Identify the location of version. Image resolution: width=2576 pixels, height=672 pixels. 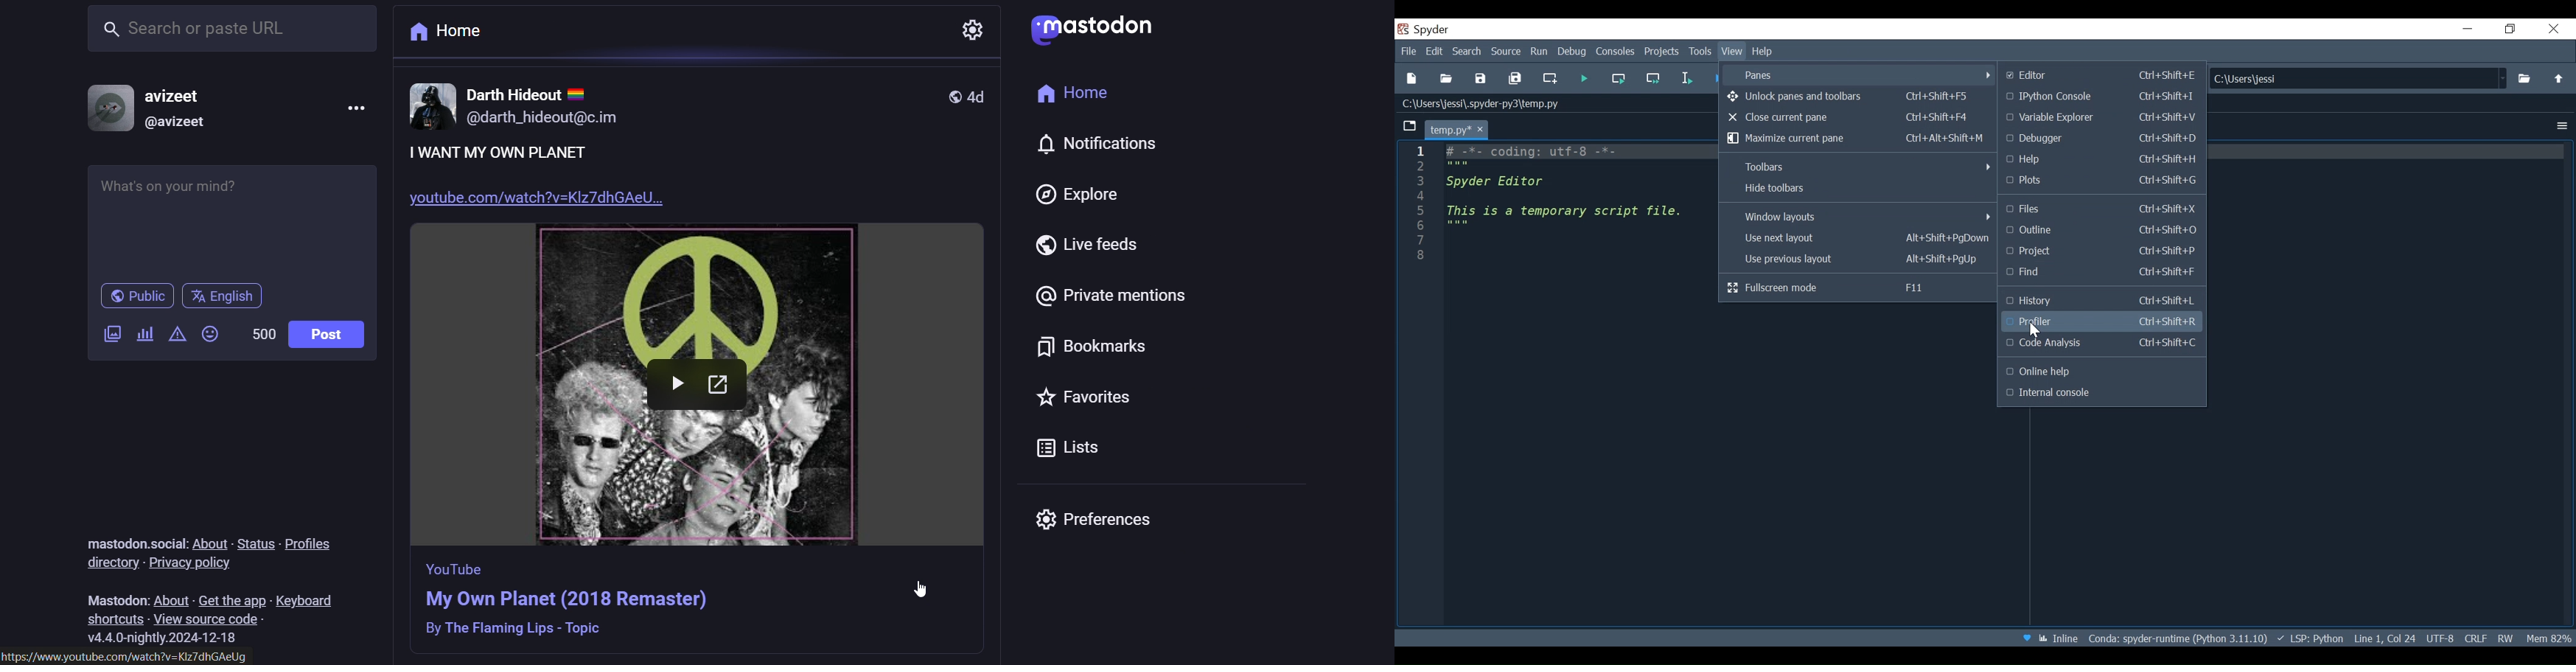
(157, 637).